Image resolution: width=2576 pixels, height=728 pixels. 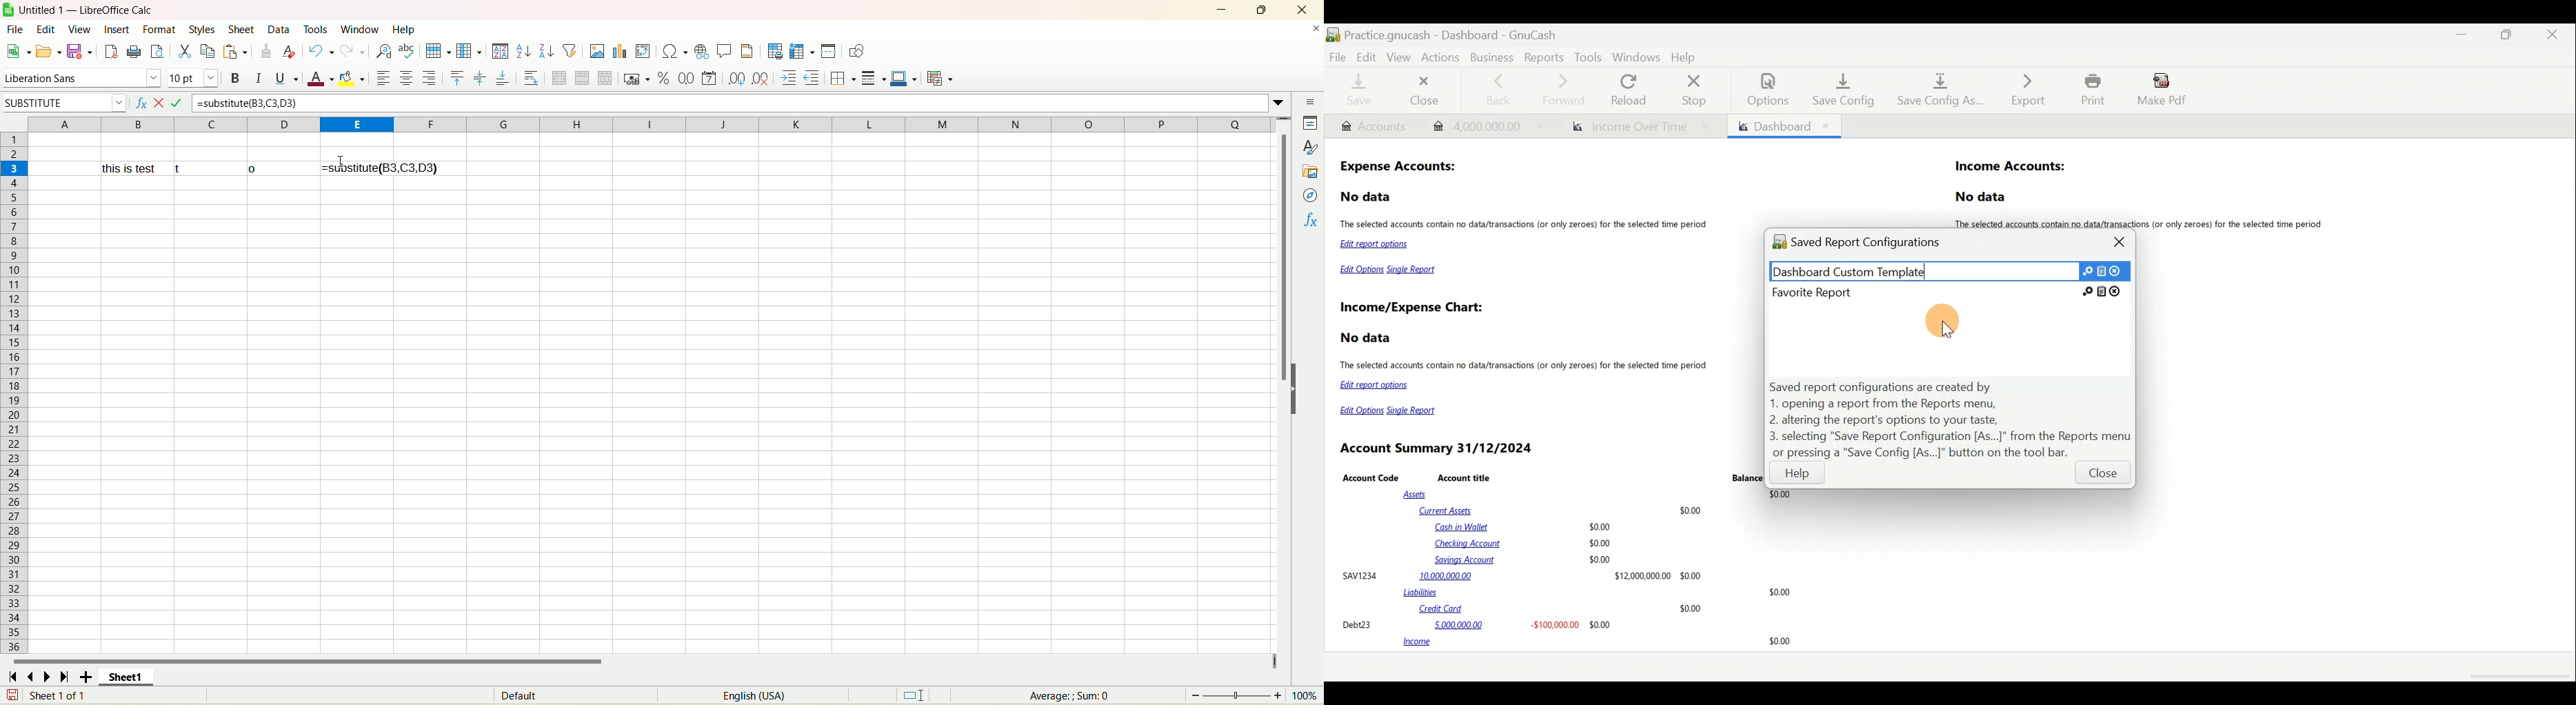 I want to click on spelling, so click(x=407, y=50).